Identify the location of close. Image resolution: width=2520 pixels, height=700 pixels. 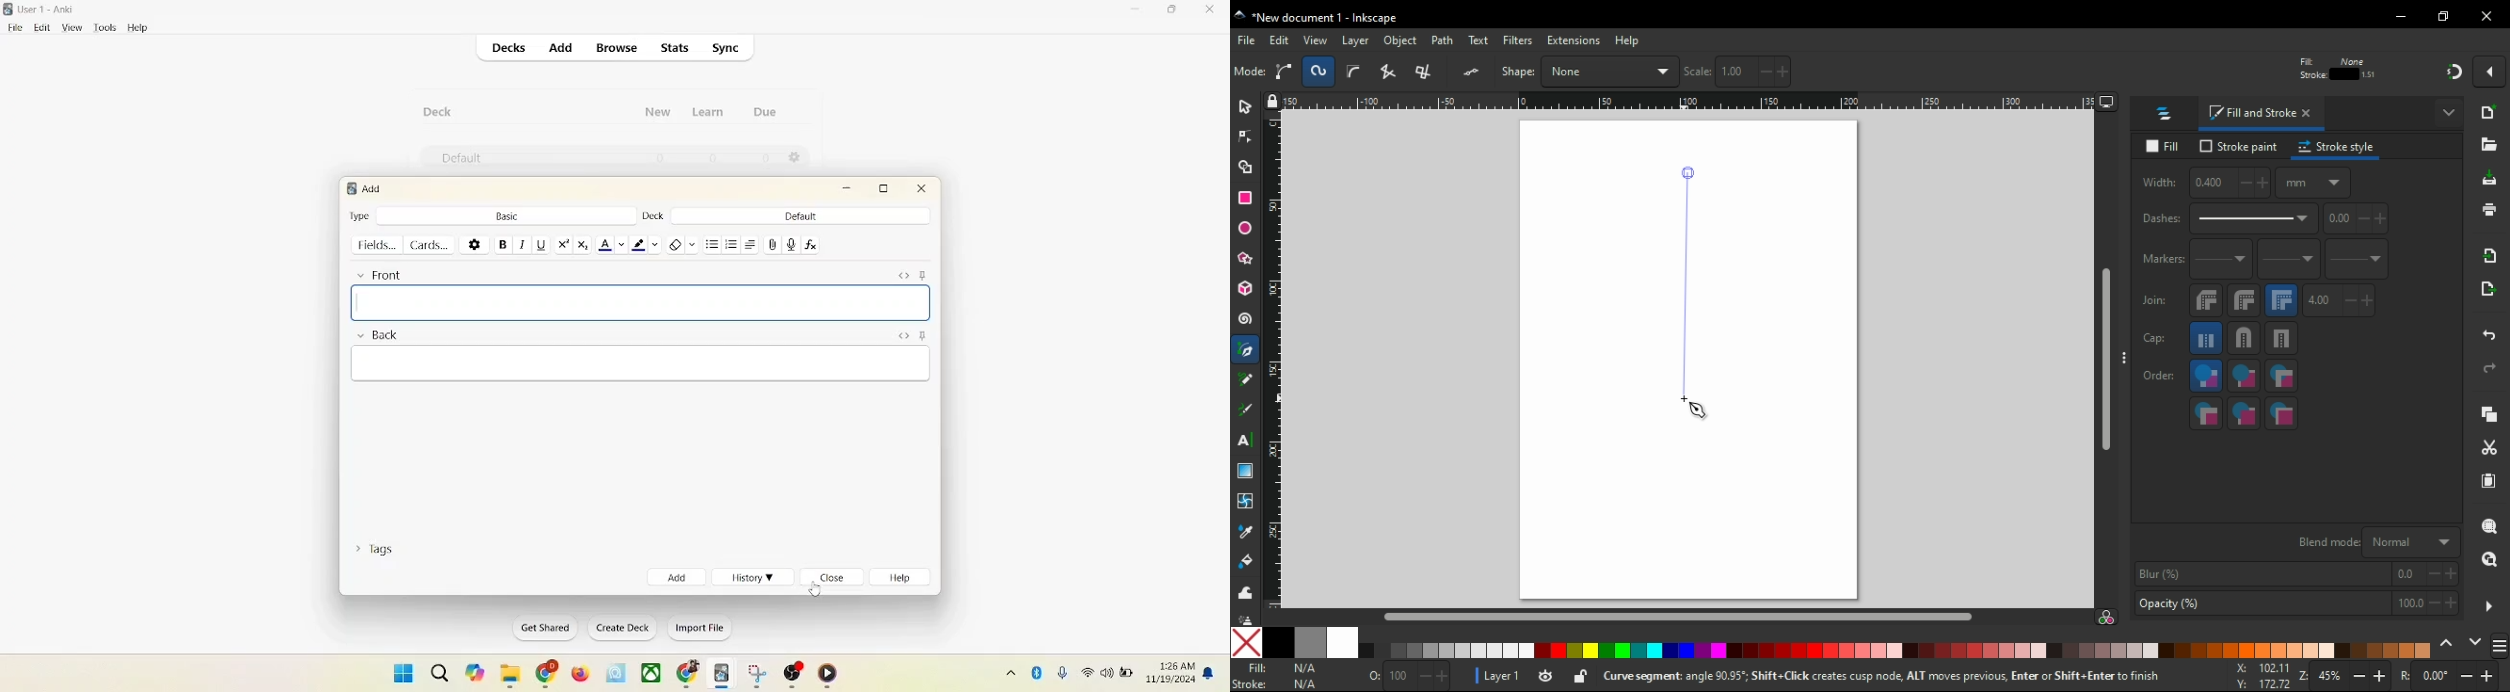
(1211, 11).